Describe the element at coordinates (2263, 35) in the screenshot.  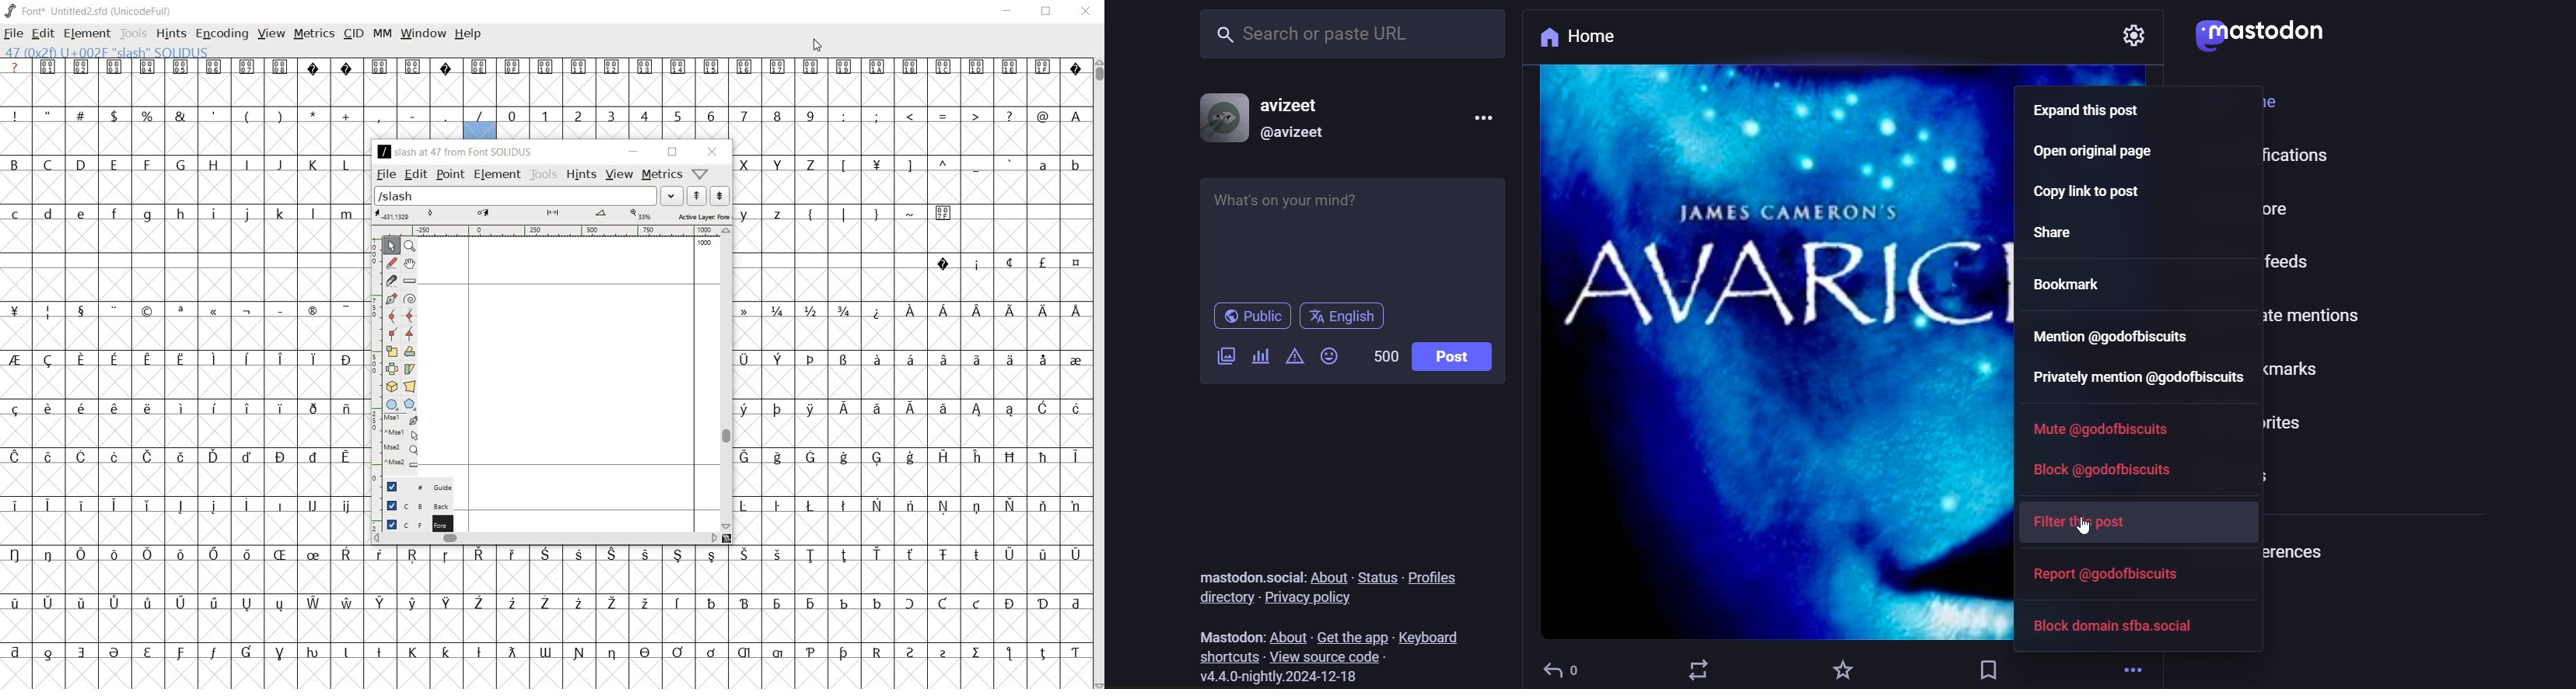
I see `logo` at that location.